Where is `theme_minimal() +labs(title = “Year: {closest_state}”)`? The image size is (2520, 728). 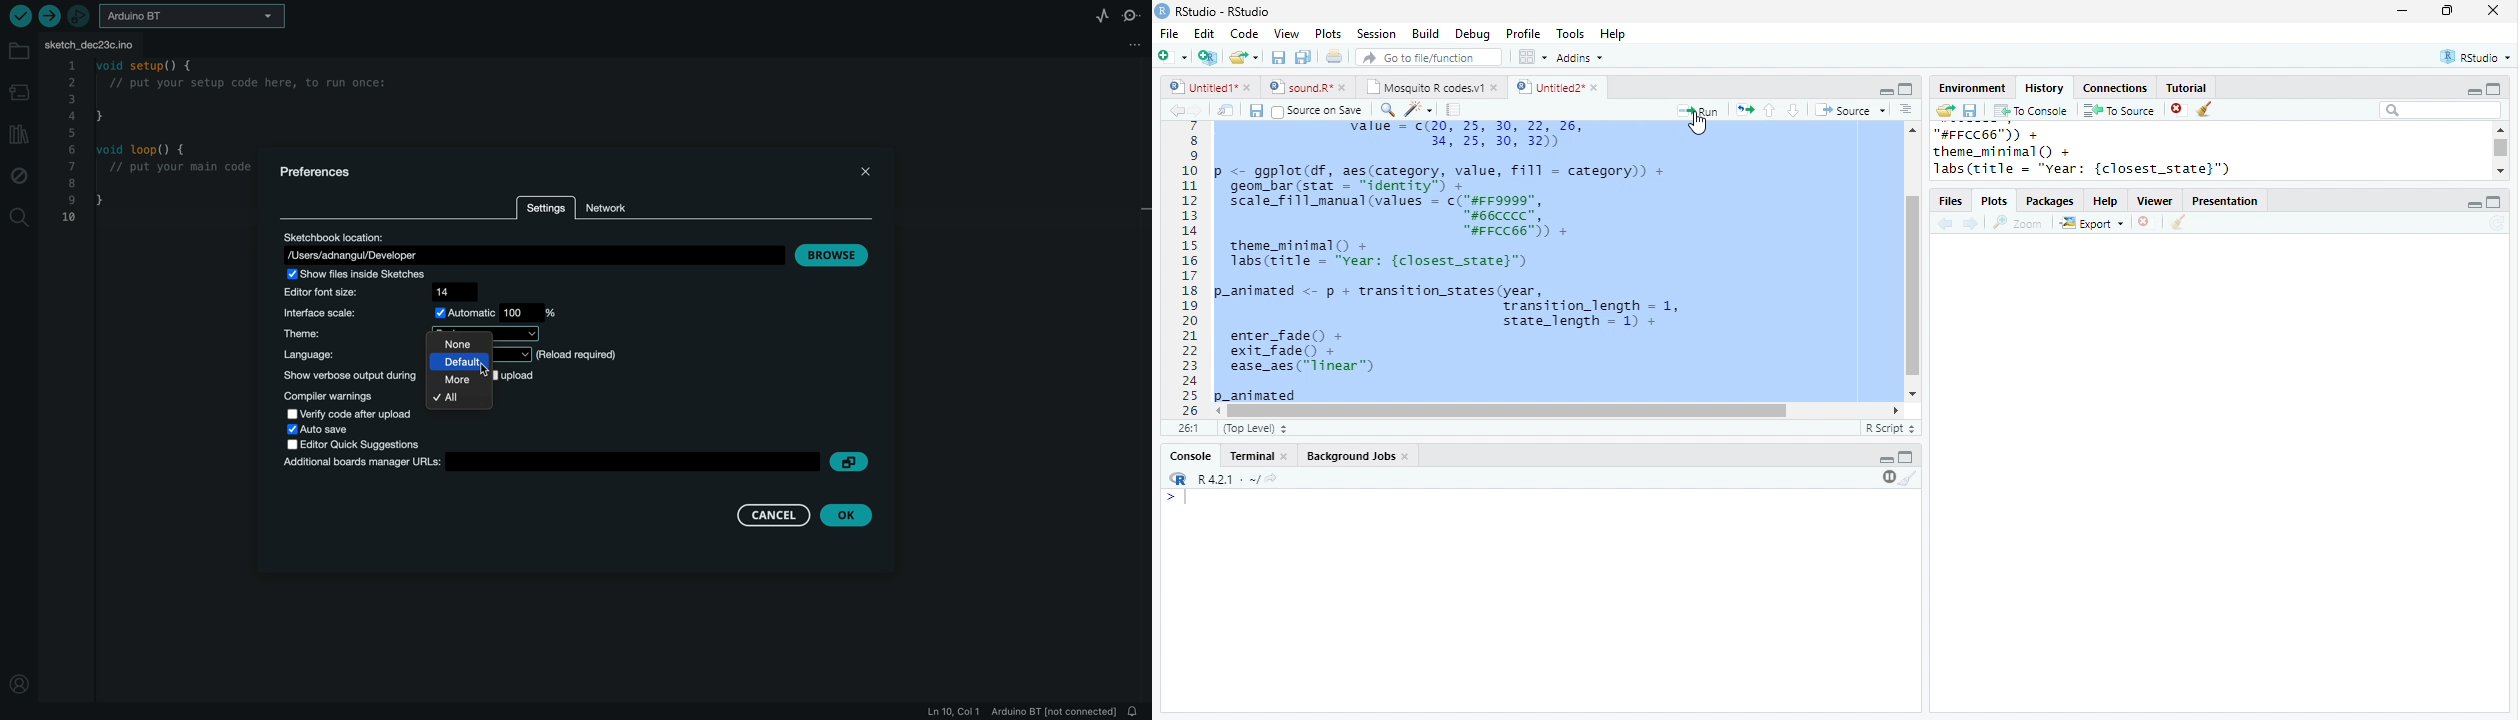 theme_minimal() +labs(title = “Year: {closest_state}”) is located at coordinates (1392, 256).